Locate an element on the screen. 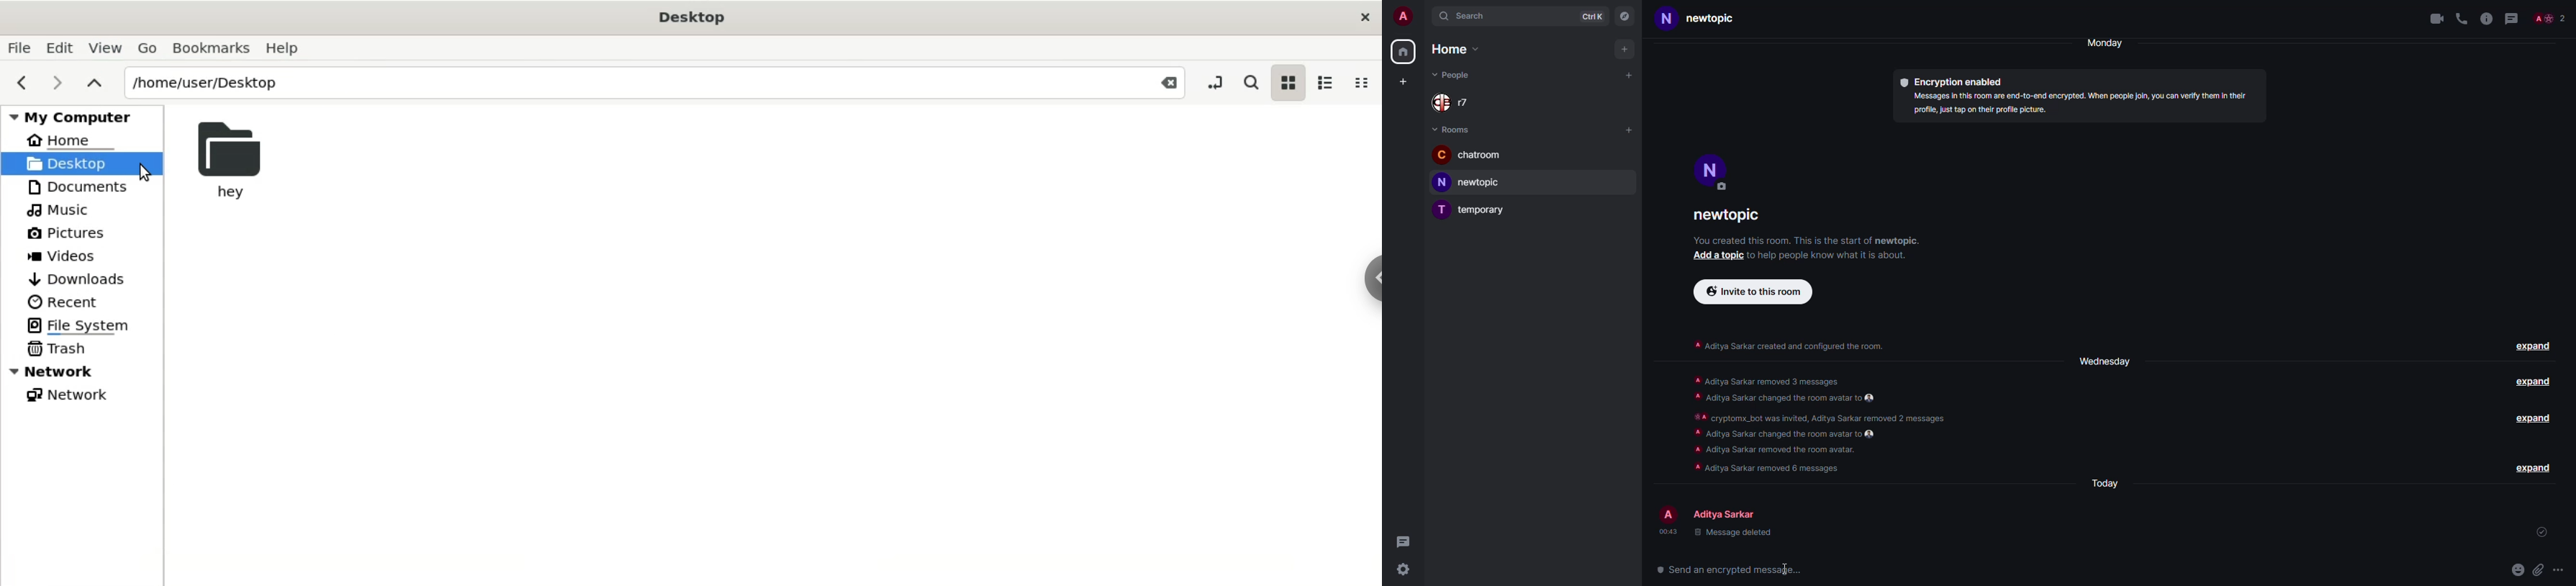 This screenshot has height=588, width=2576. threads is located at coordinates (2515, 18).